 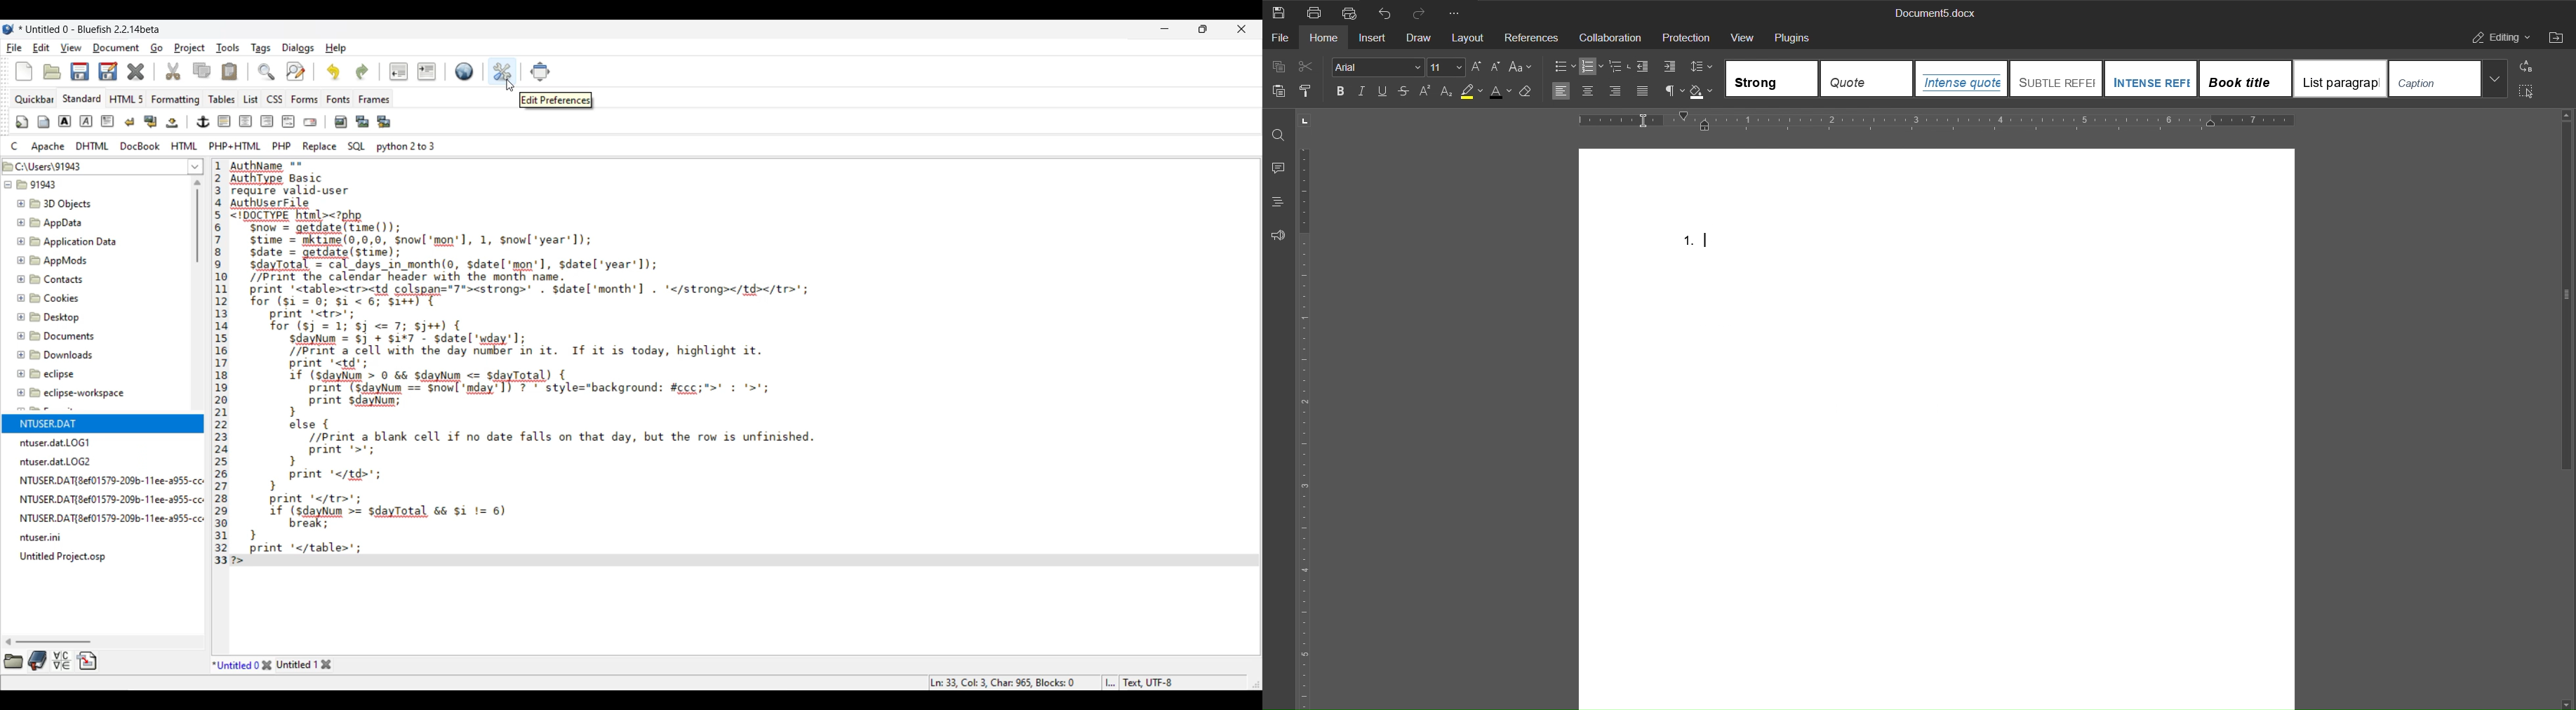 I want to click on 91943, so click(x=39, y=187).